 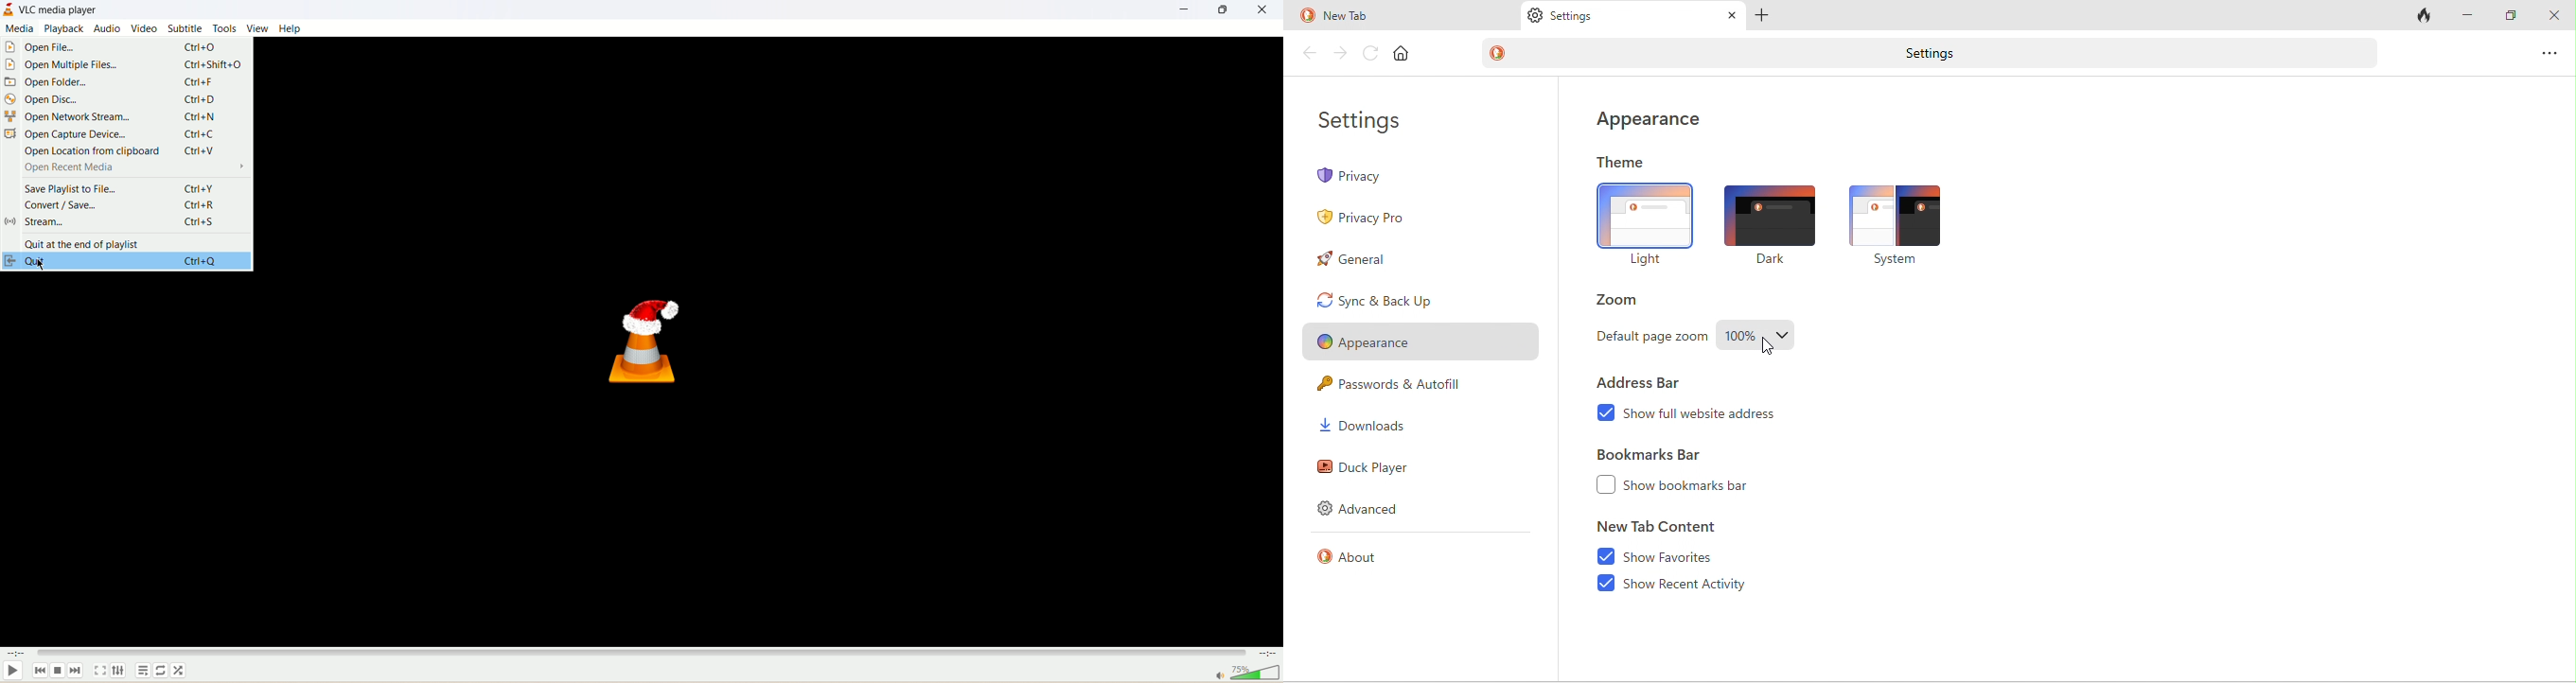 I want to click on tools, so click(x=224, y=29).